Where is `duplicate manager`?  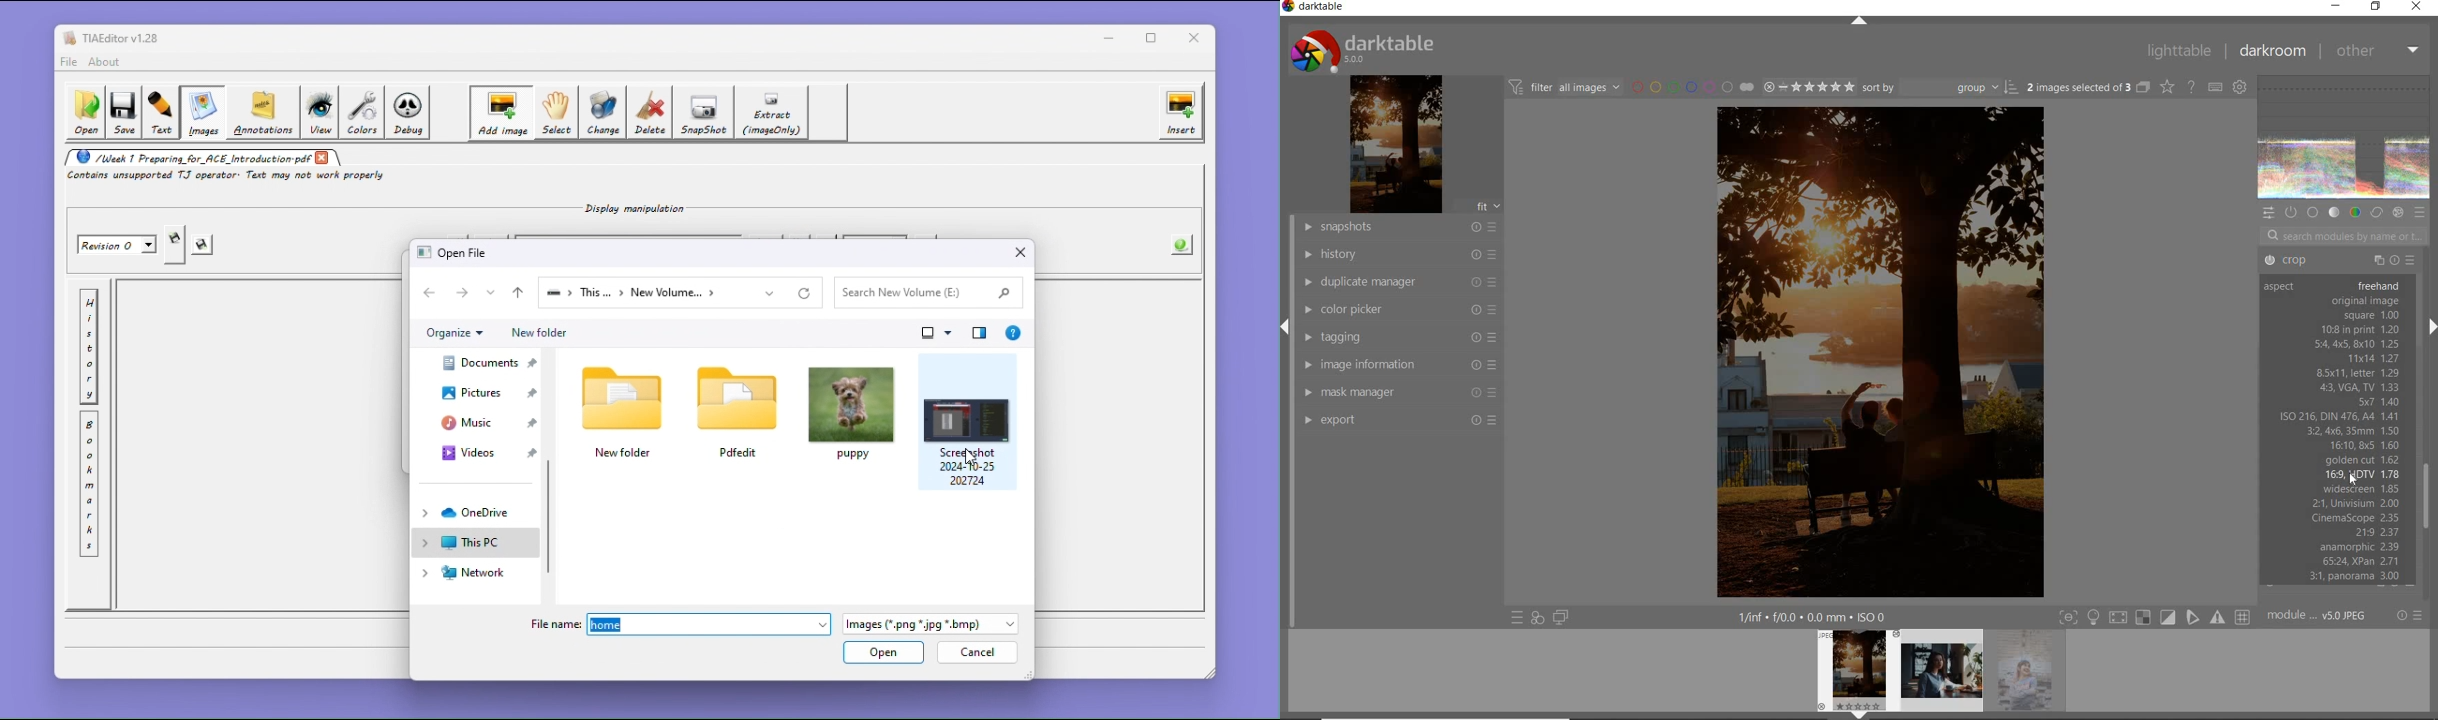
duplicate manager is located at coordinates (1399, 281).